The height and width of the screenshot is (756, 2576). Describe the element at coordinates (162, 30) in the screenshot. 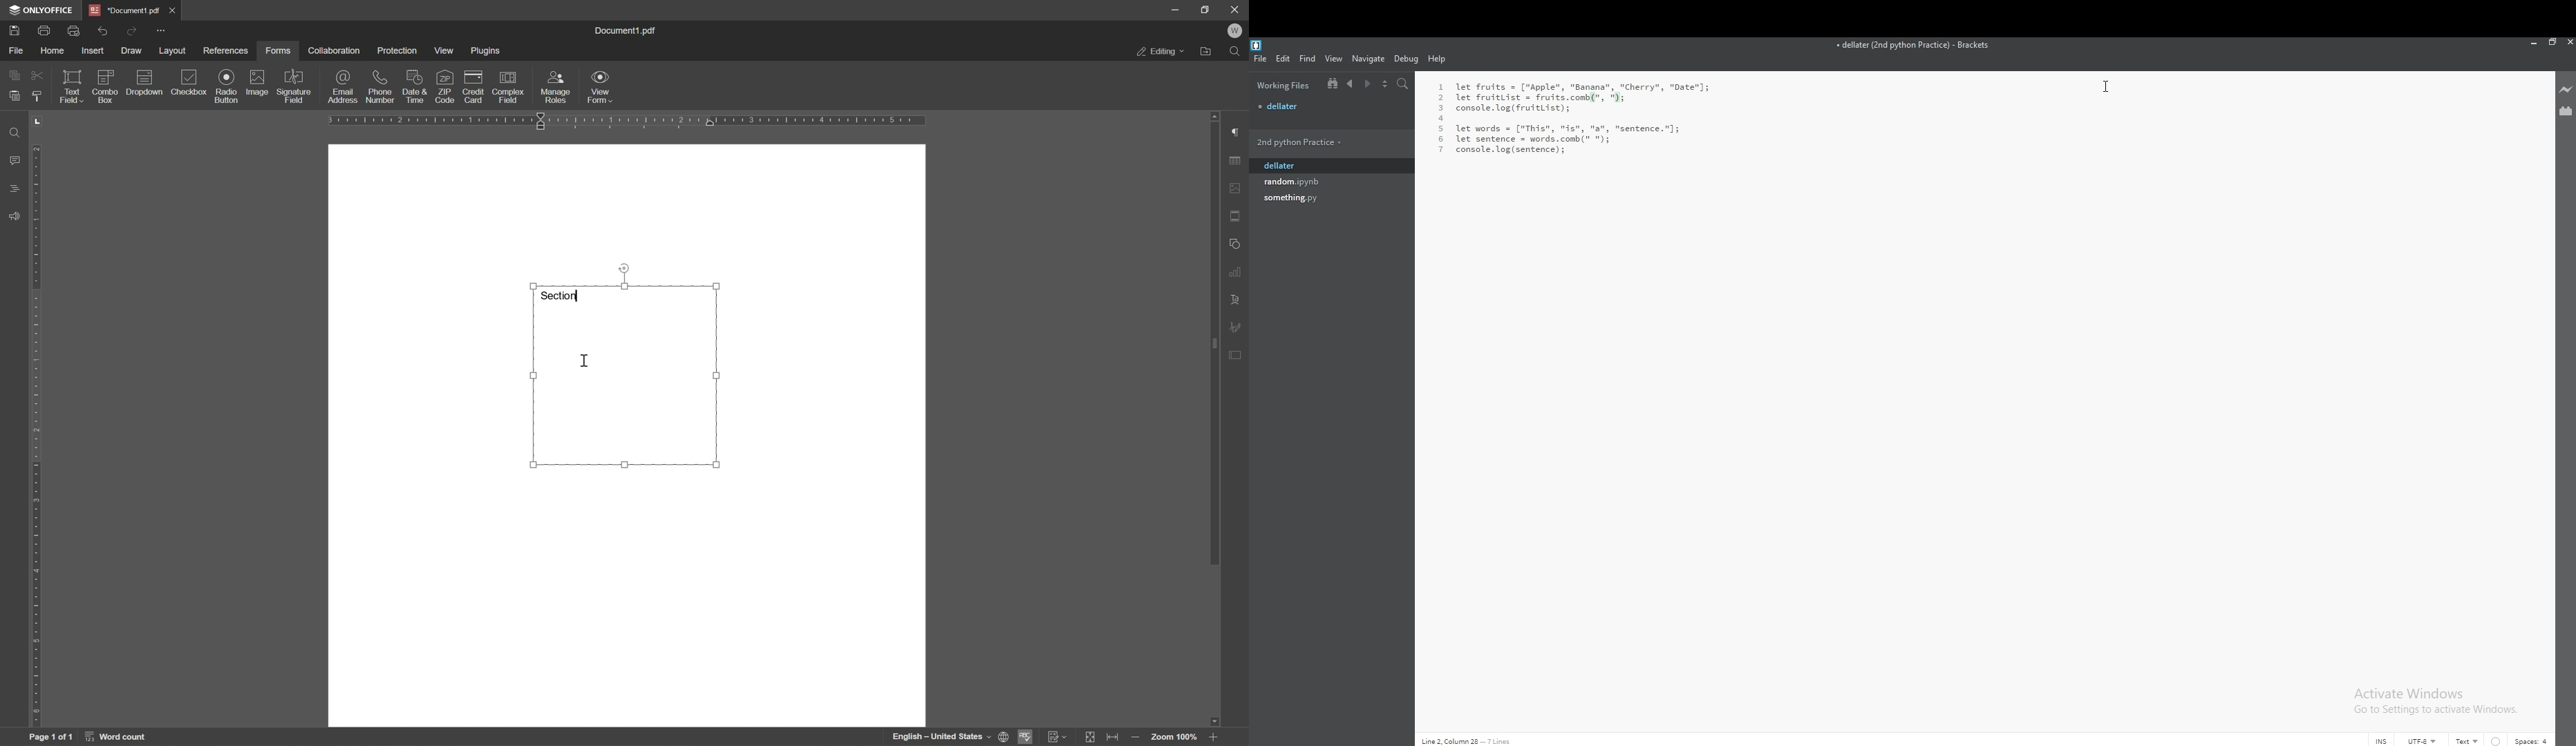

I see `customize quick access toolbar` at that location.